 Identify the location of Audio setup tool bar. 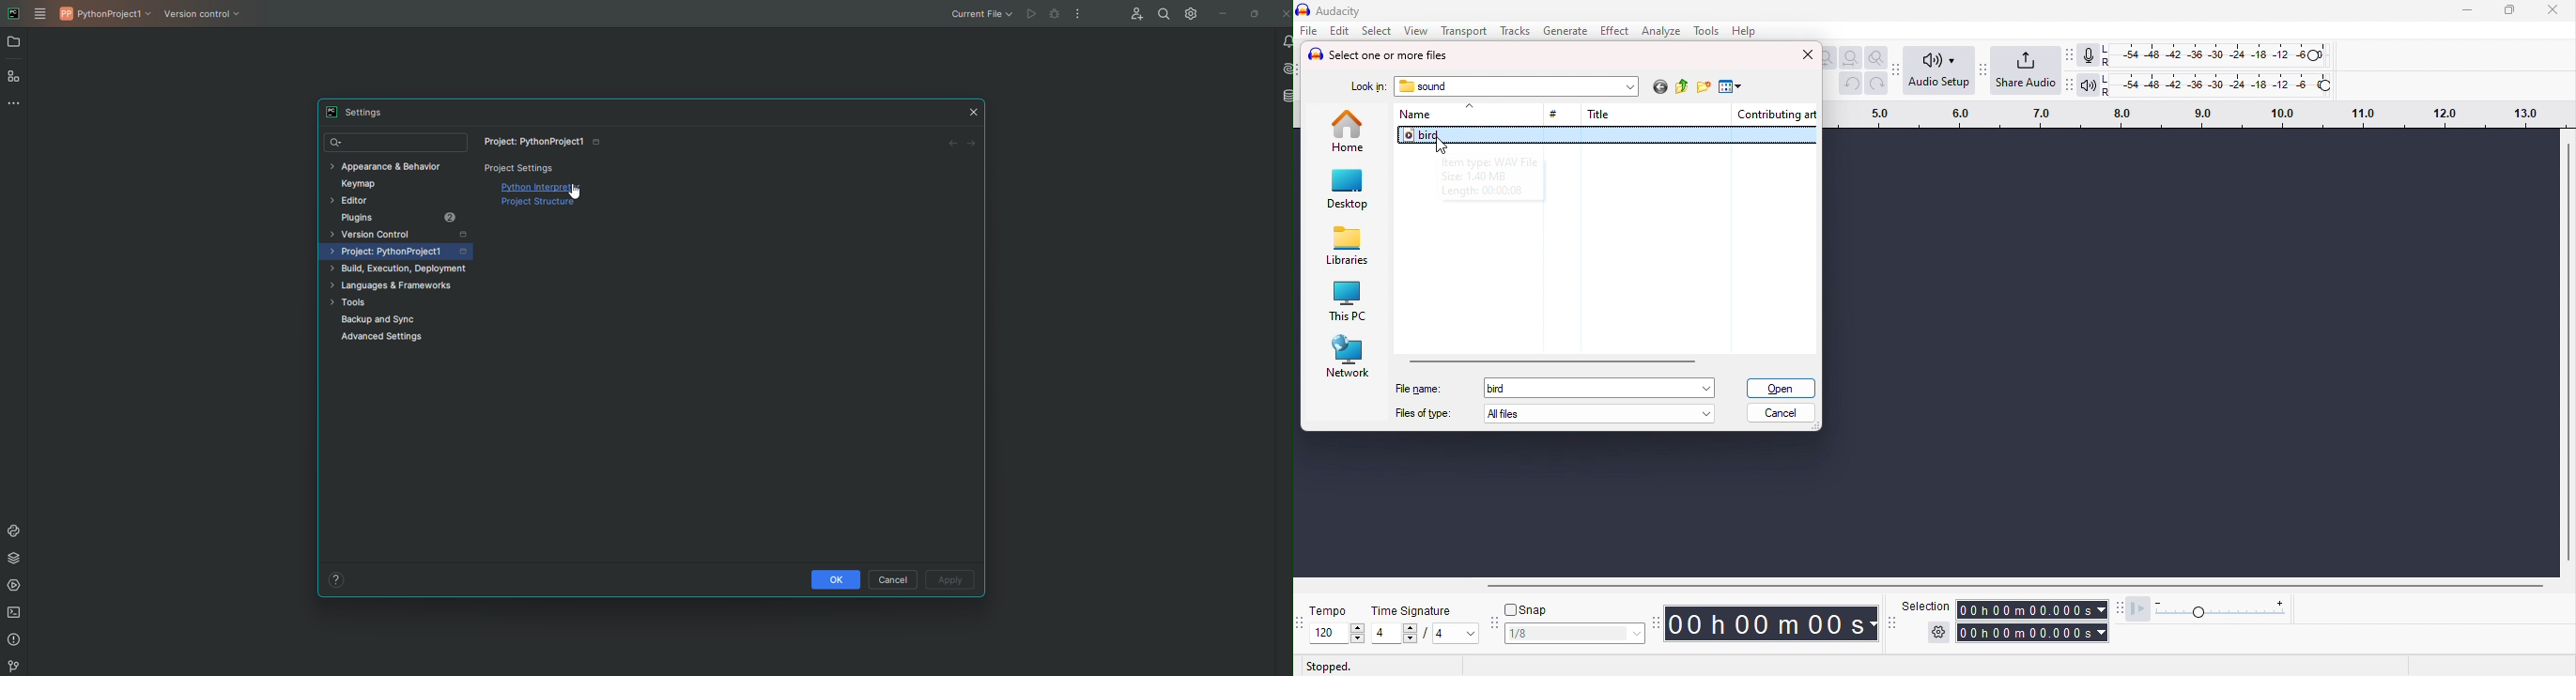
(1899, 69).